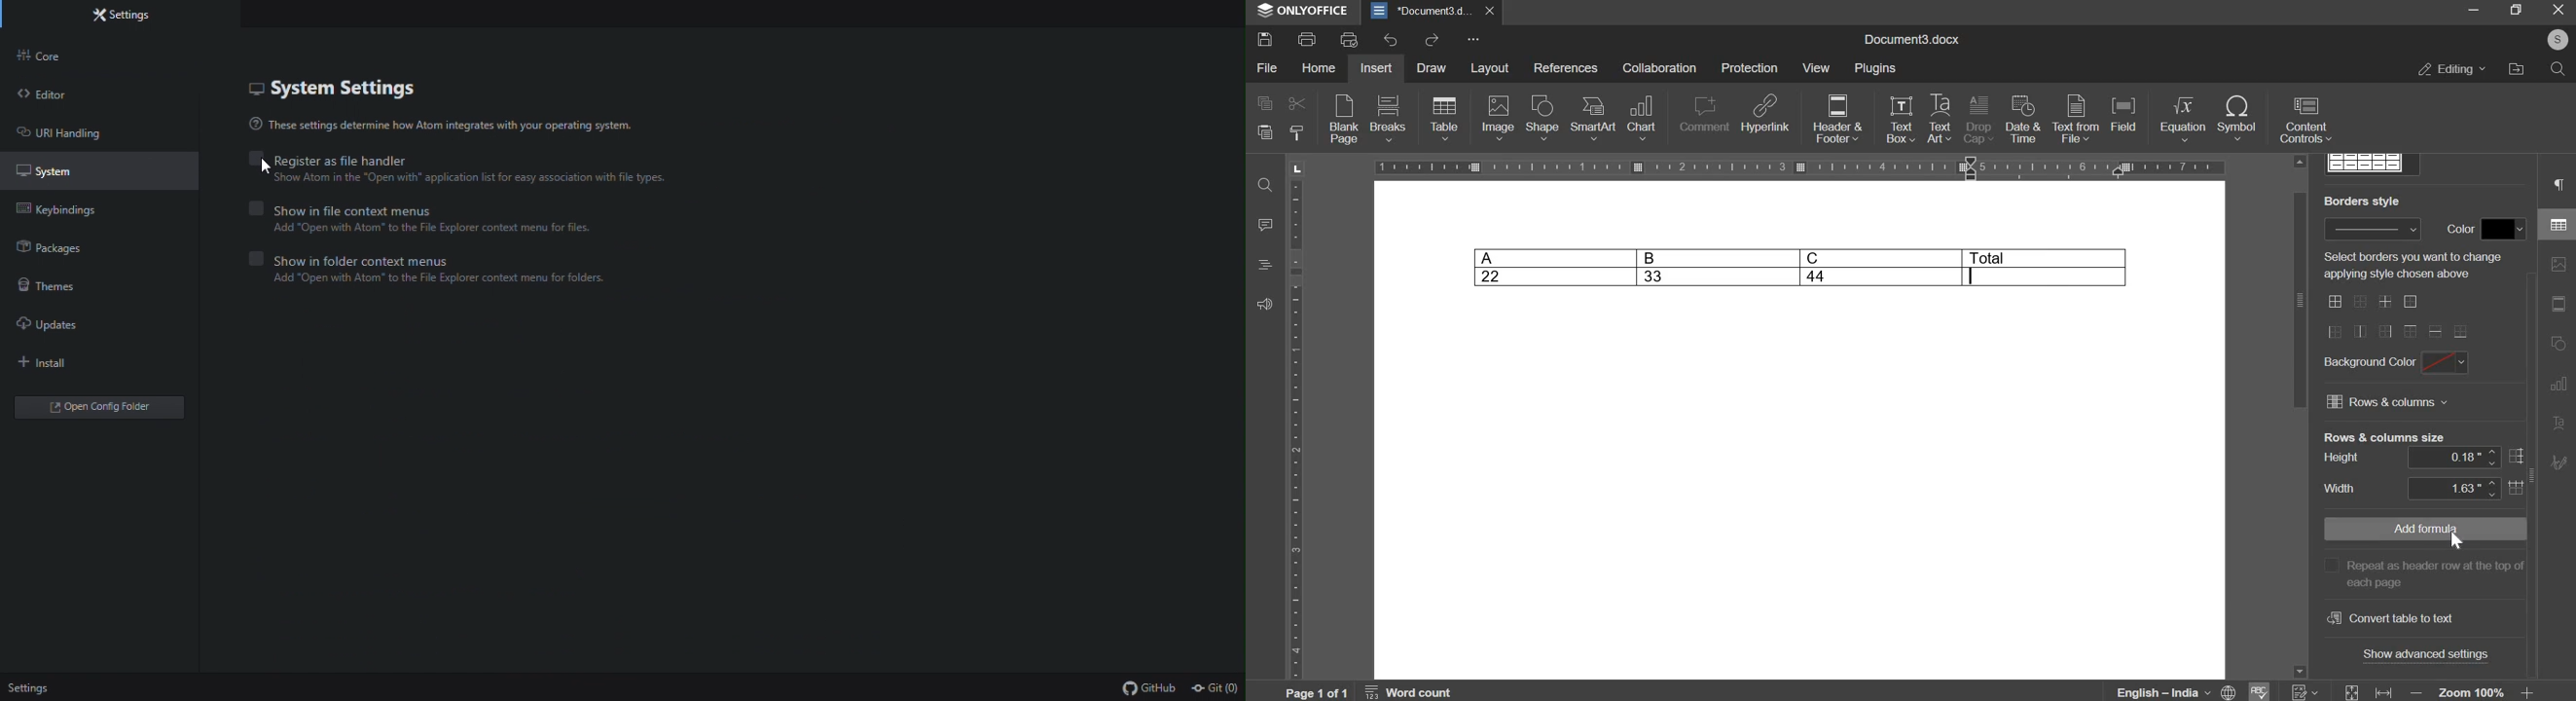 Image resolution: width=2576 pixels, height=728 pixels. What do you see at coordinates (1394, 40) in the screenshot?
I see `undo` at bounding box center [1394, 40].